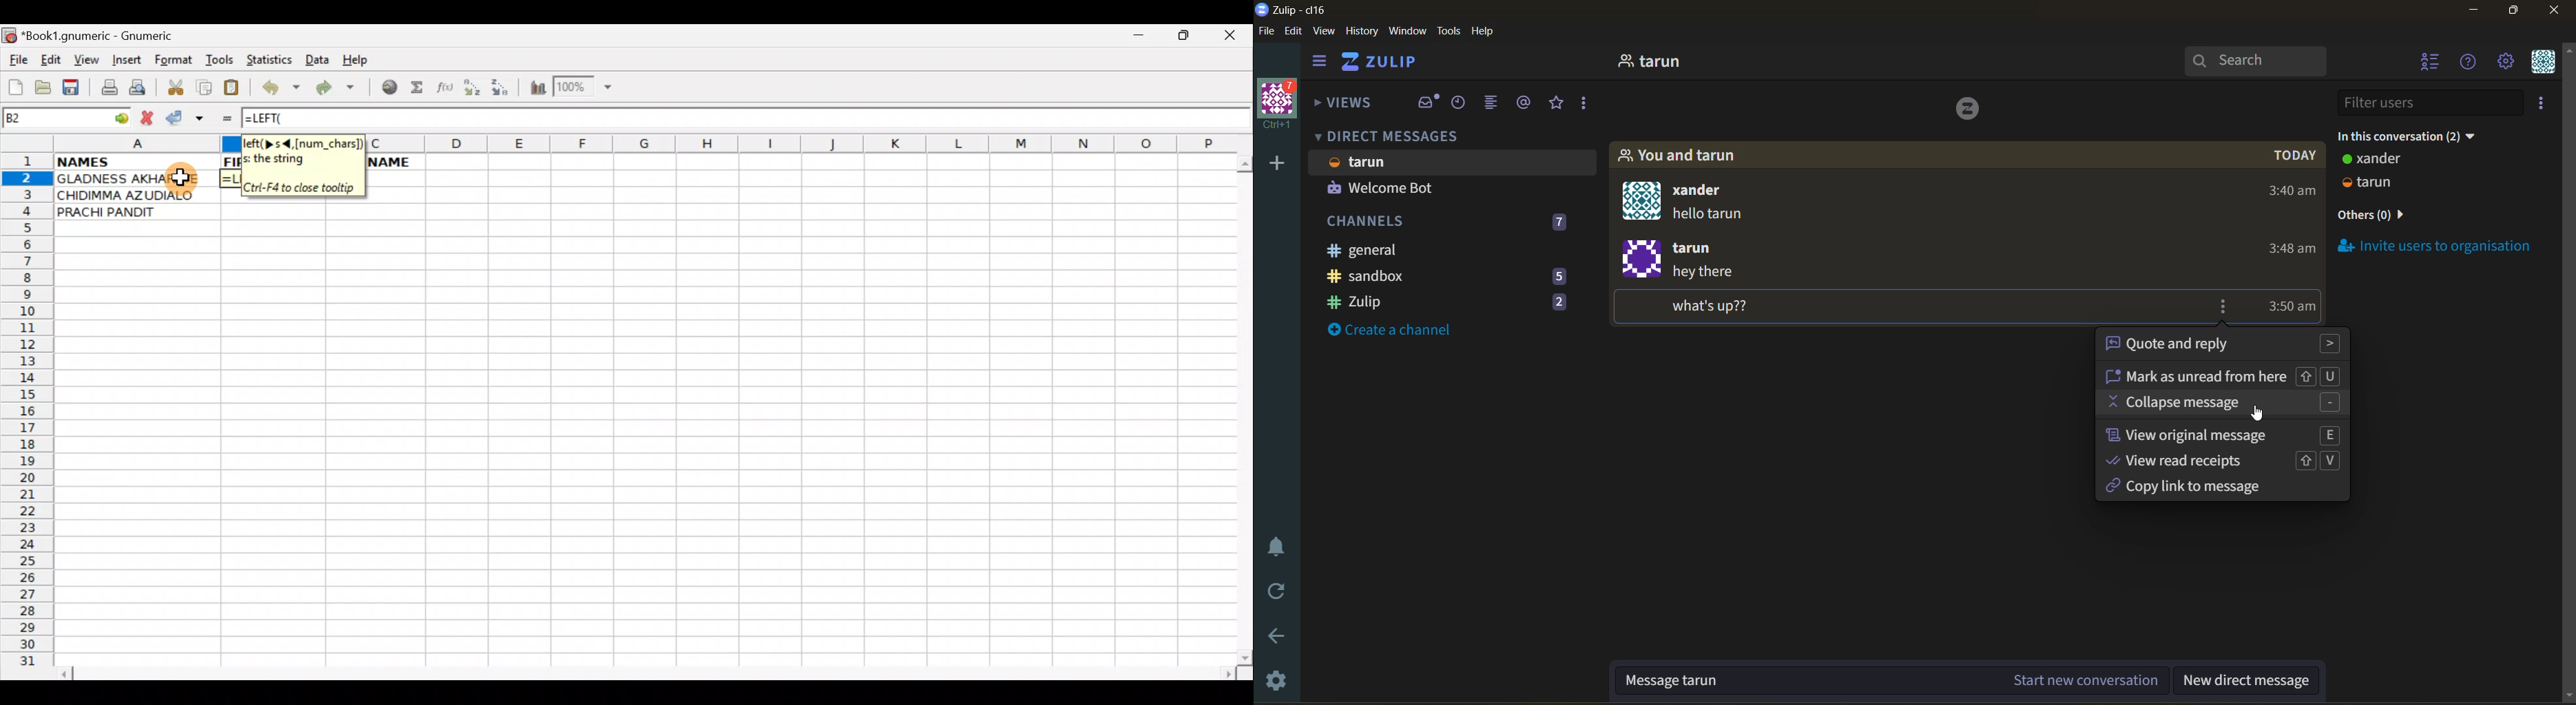 The image size is (2576, 728). Describe the element at coordinates (1524, 104) in the screenshot. I see `mentions` at that location.